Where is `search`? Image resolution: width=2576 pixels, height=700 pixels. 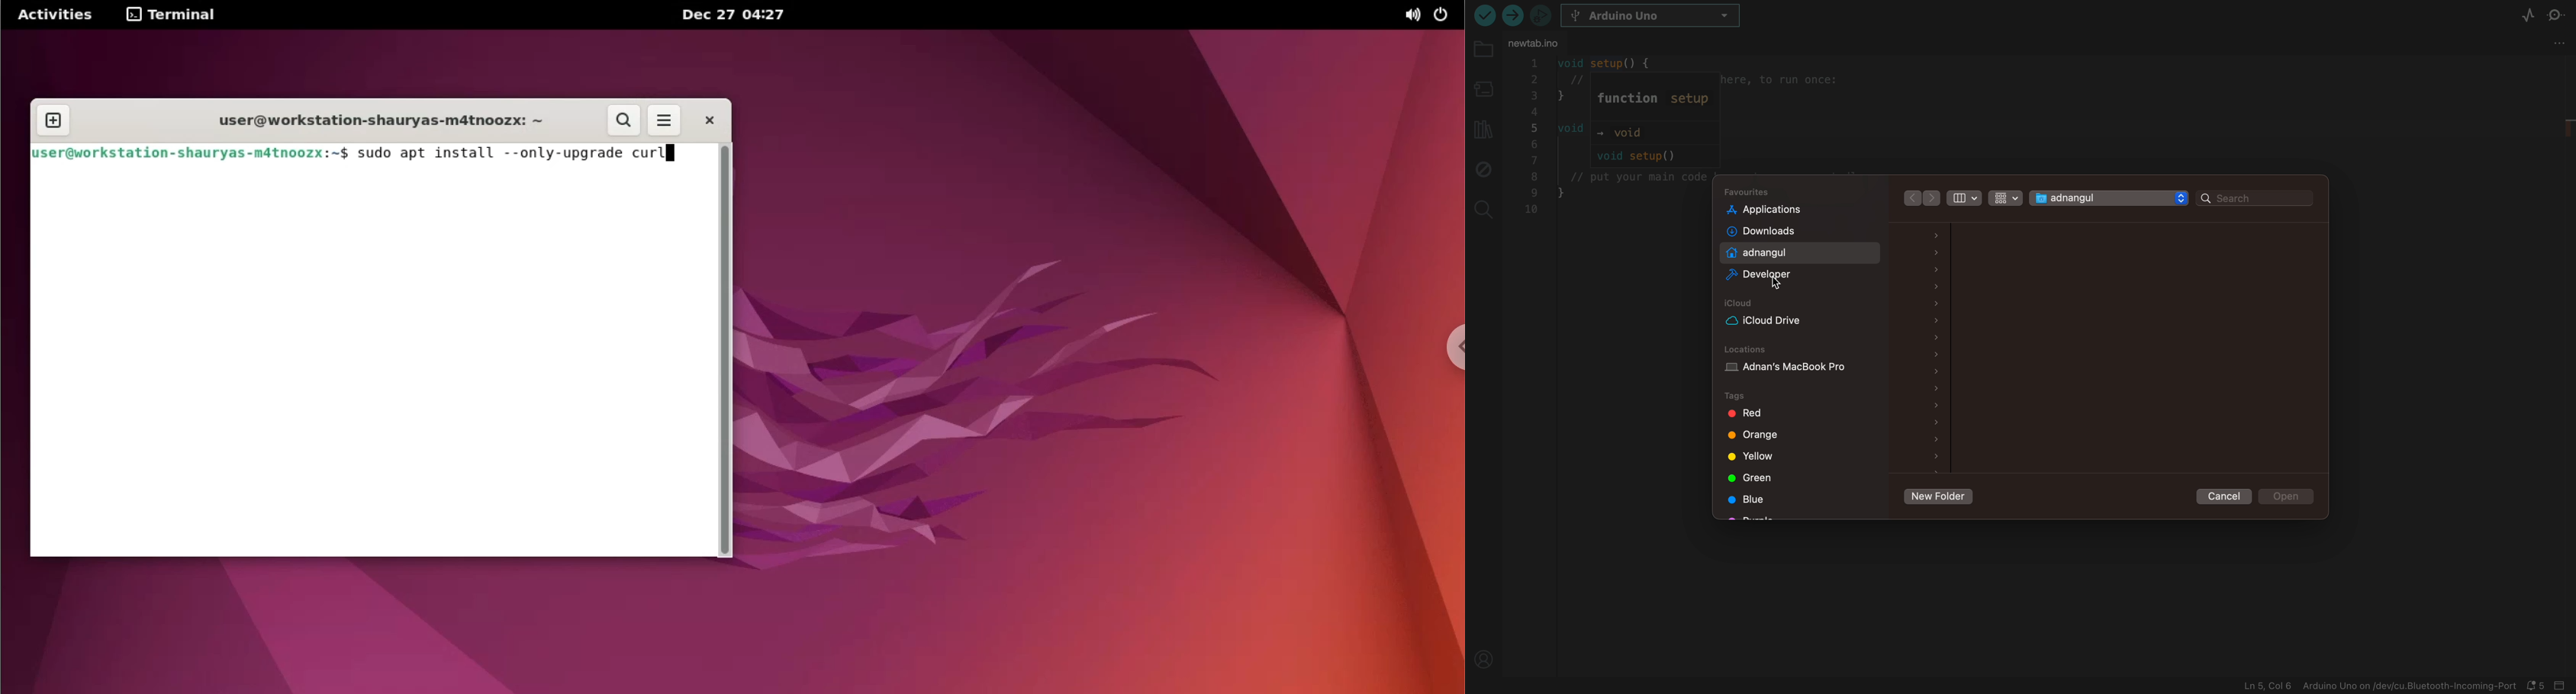 search is located at coordinates (621, 120).